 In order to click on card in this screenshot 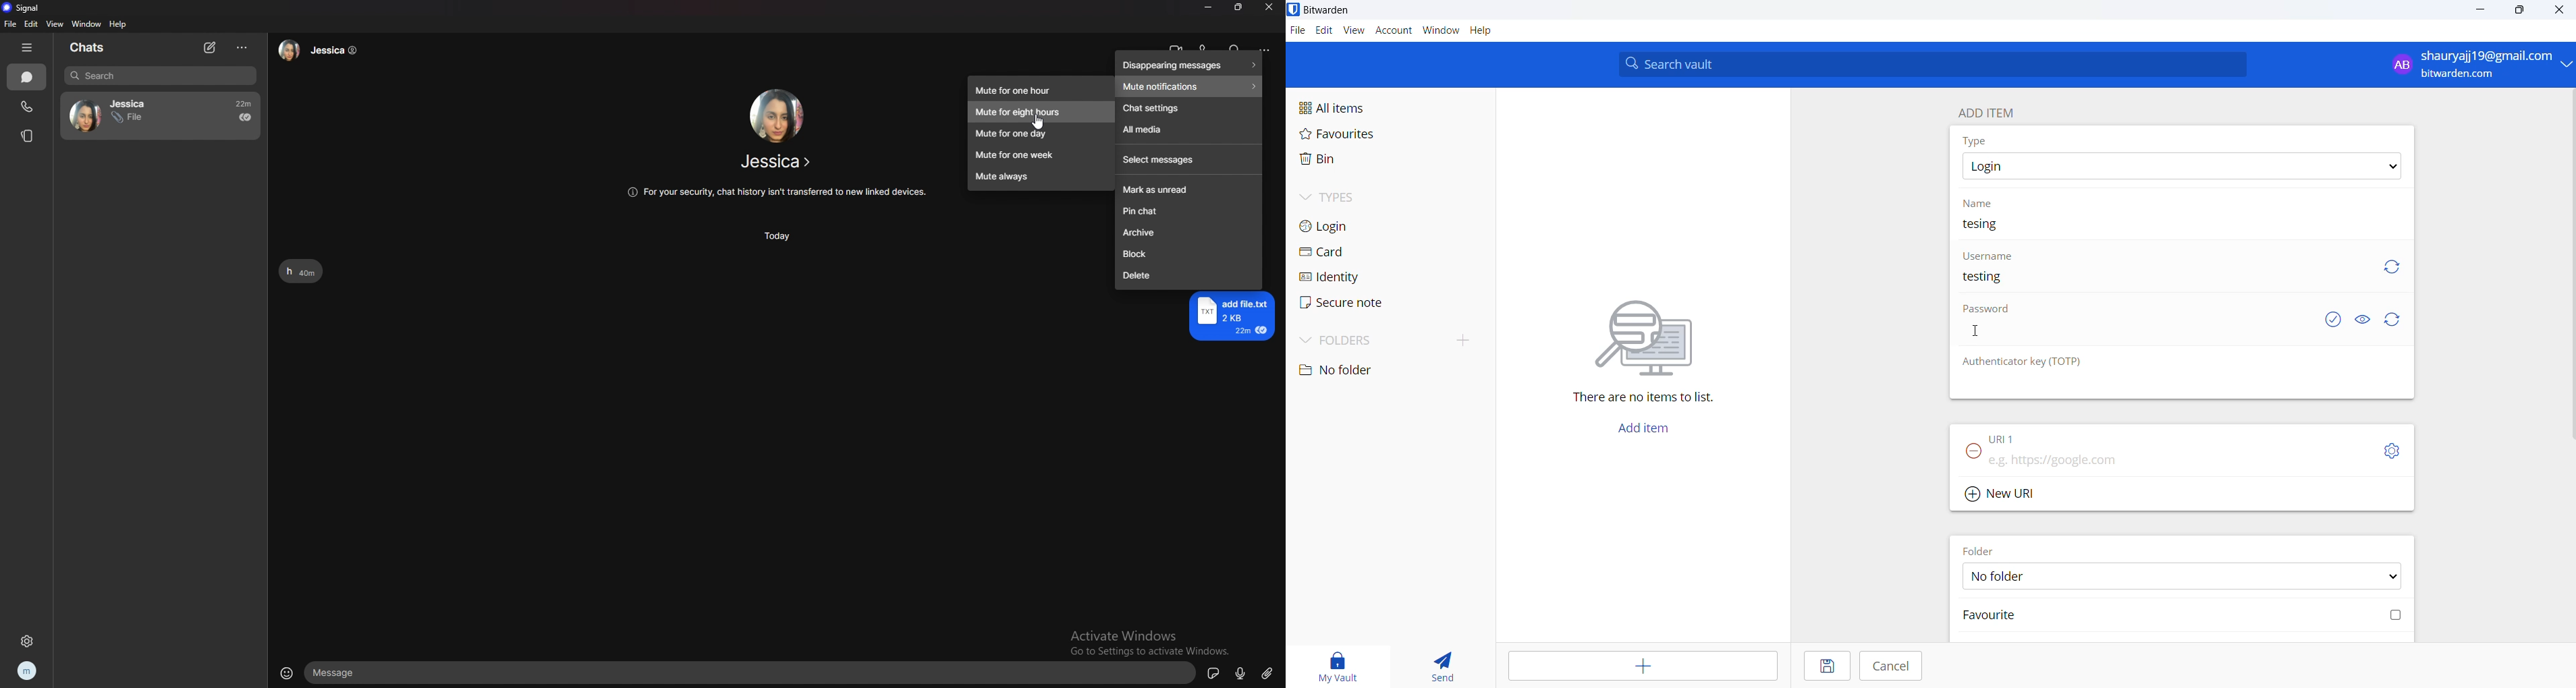, I will do `click(1340, 253)`.